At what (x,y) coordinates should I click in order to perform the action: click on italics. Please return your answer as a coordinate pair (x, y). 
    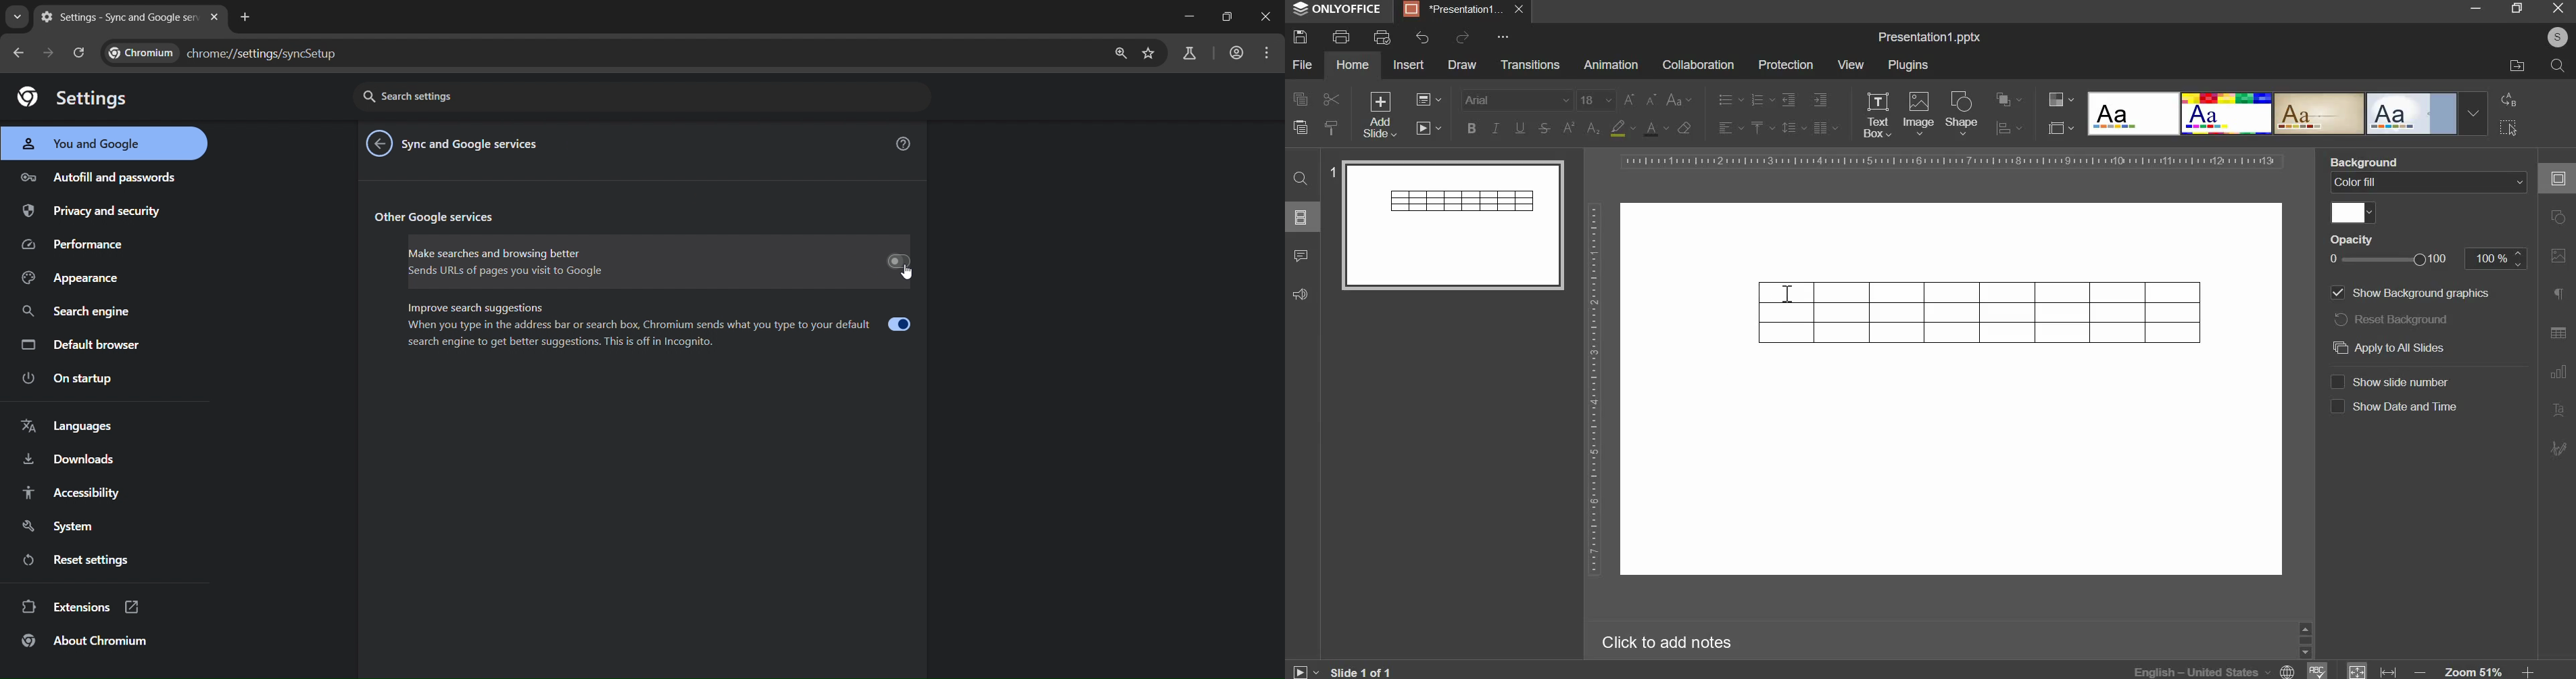
    Looking at the image, I should click on (1495, 127).